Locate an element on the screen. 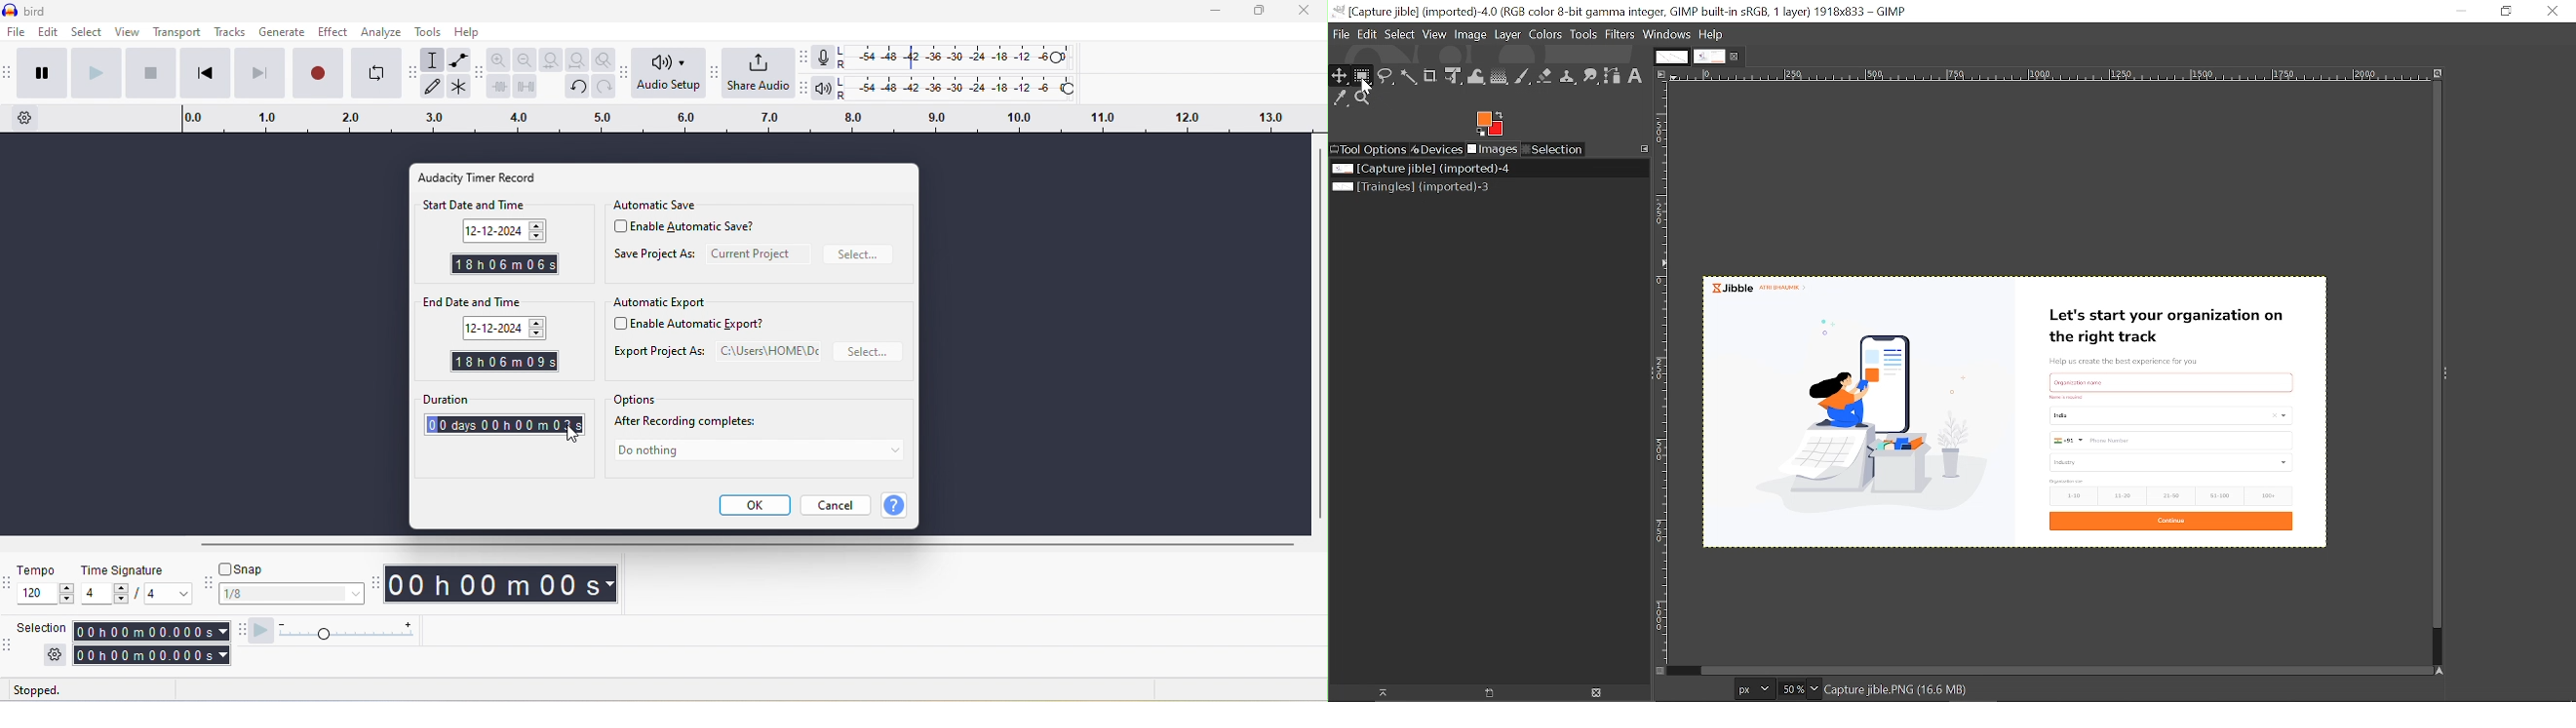  tools is located at coordinates (429, 33).